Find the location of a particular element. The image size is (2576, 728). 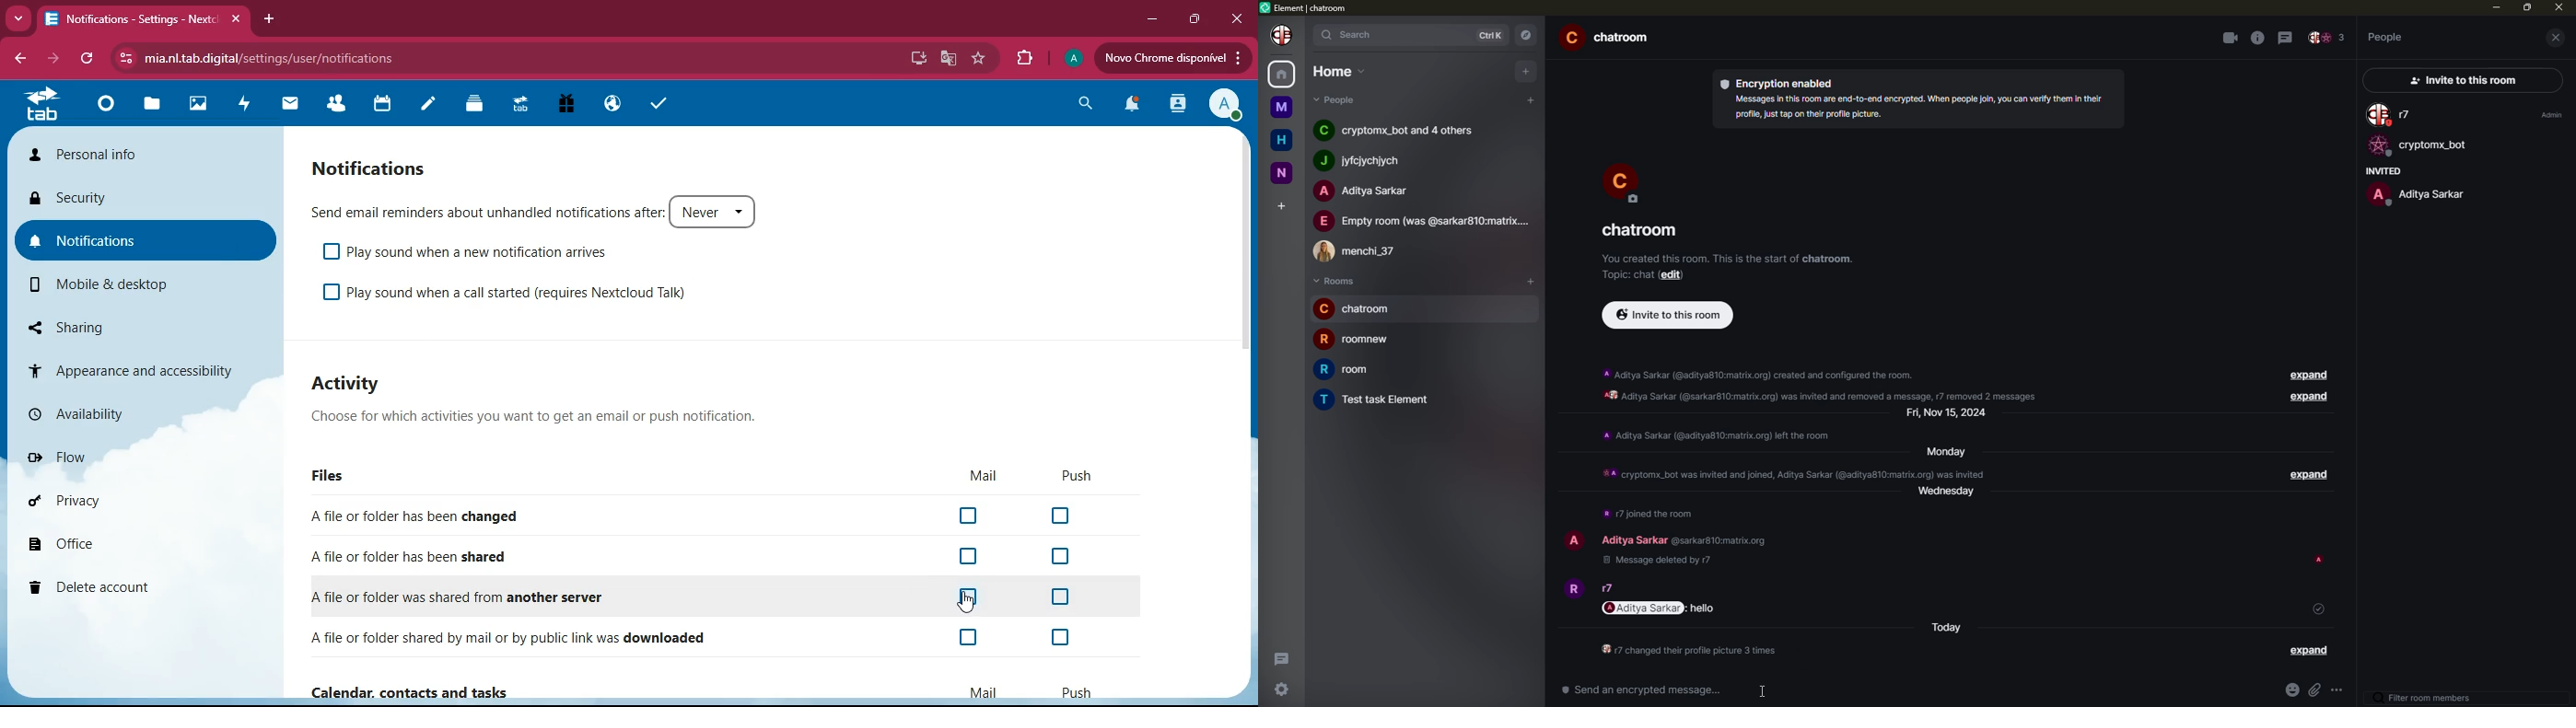

home is located at coordinates (1283, 141).